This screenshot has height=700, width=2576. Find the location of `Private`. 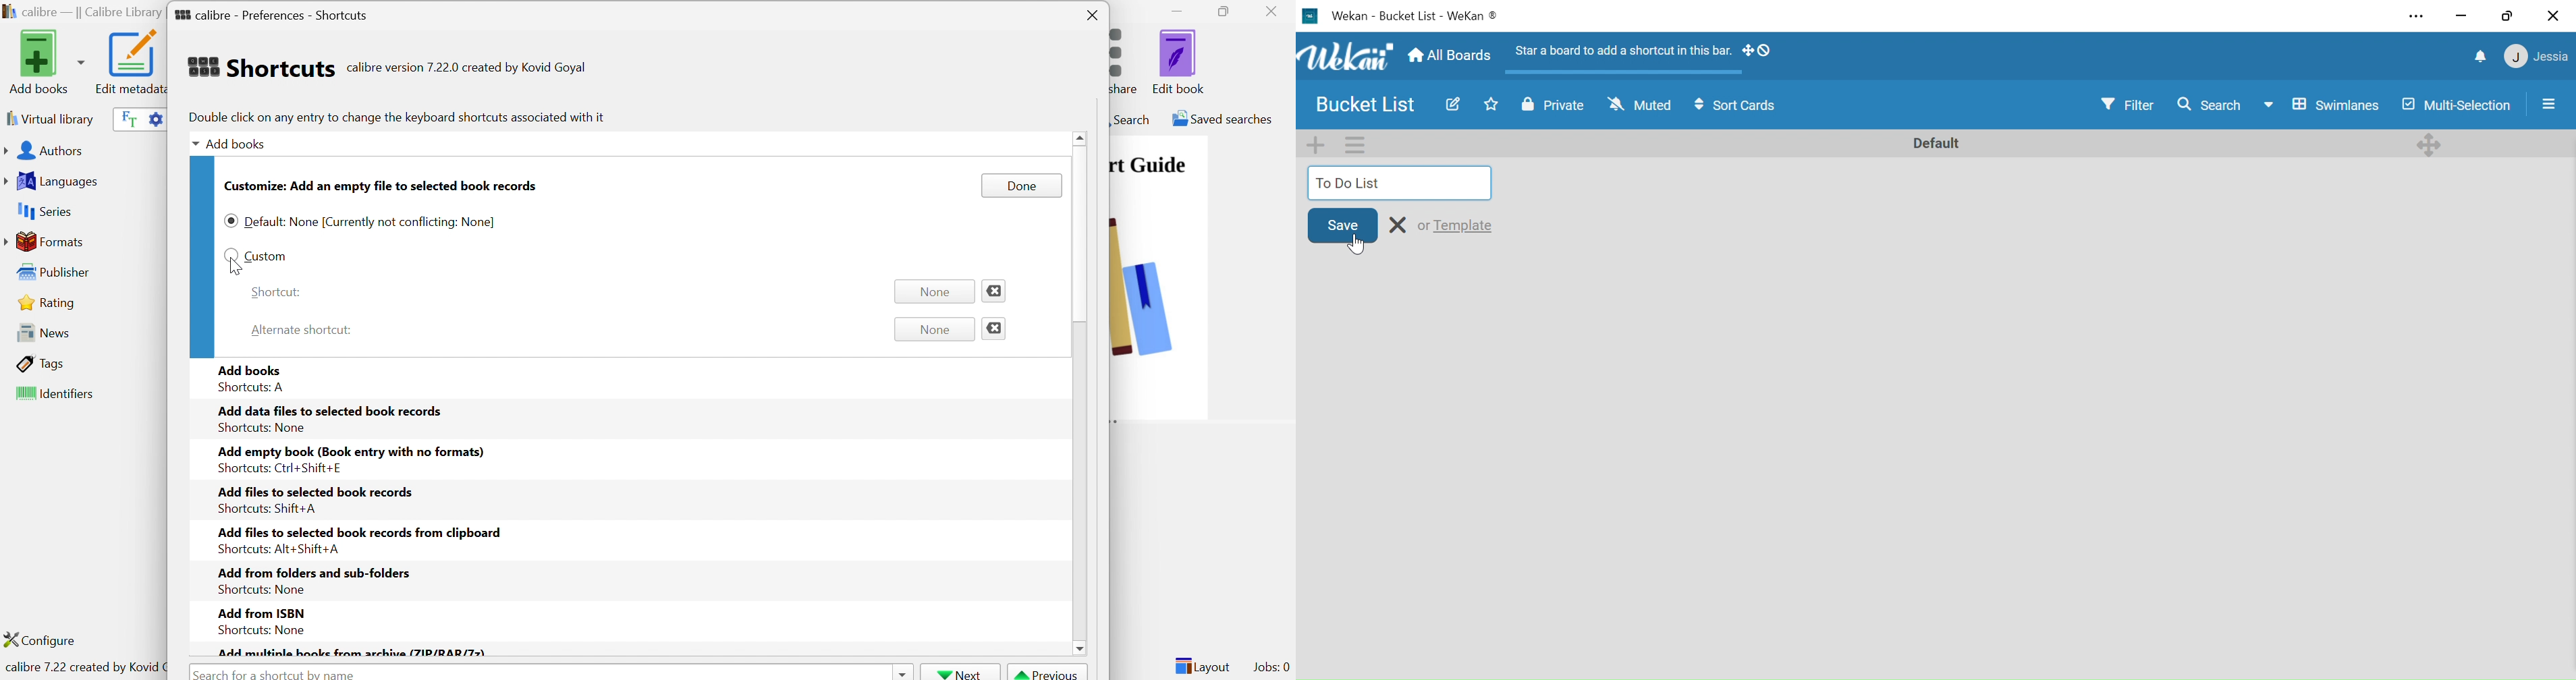

Private is located at coordinates (1553, 107).